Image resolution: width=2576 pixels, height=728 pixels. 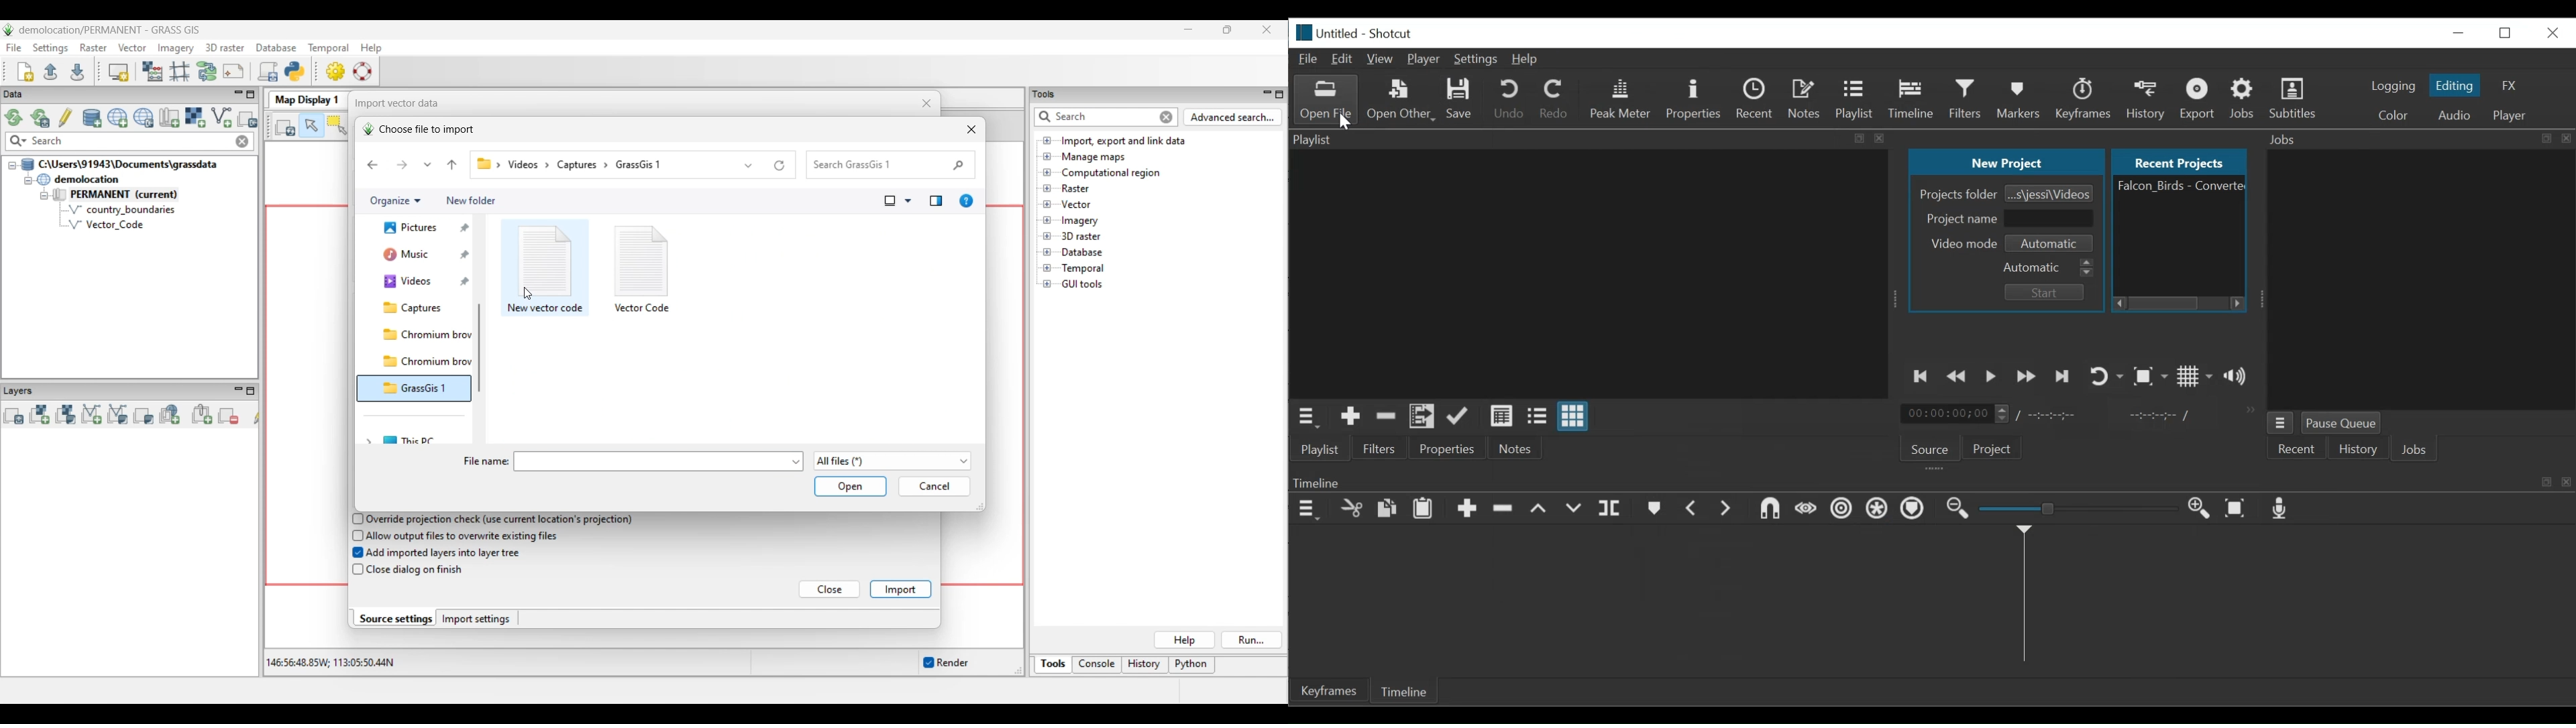 What do you see at coordinates (2106, 376) in the screenshot?
I see `Toggle player looping` at bounding box center [2106, 376].